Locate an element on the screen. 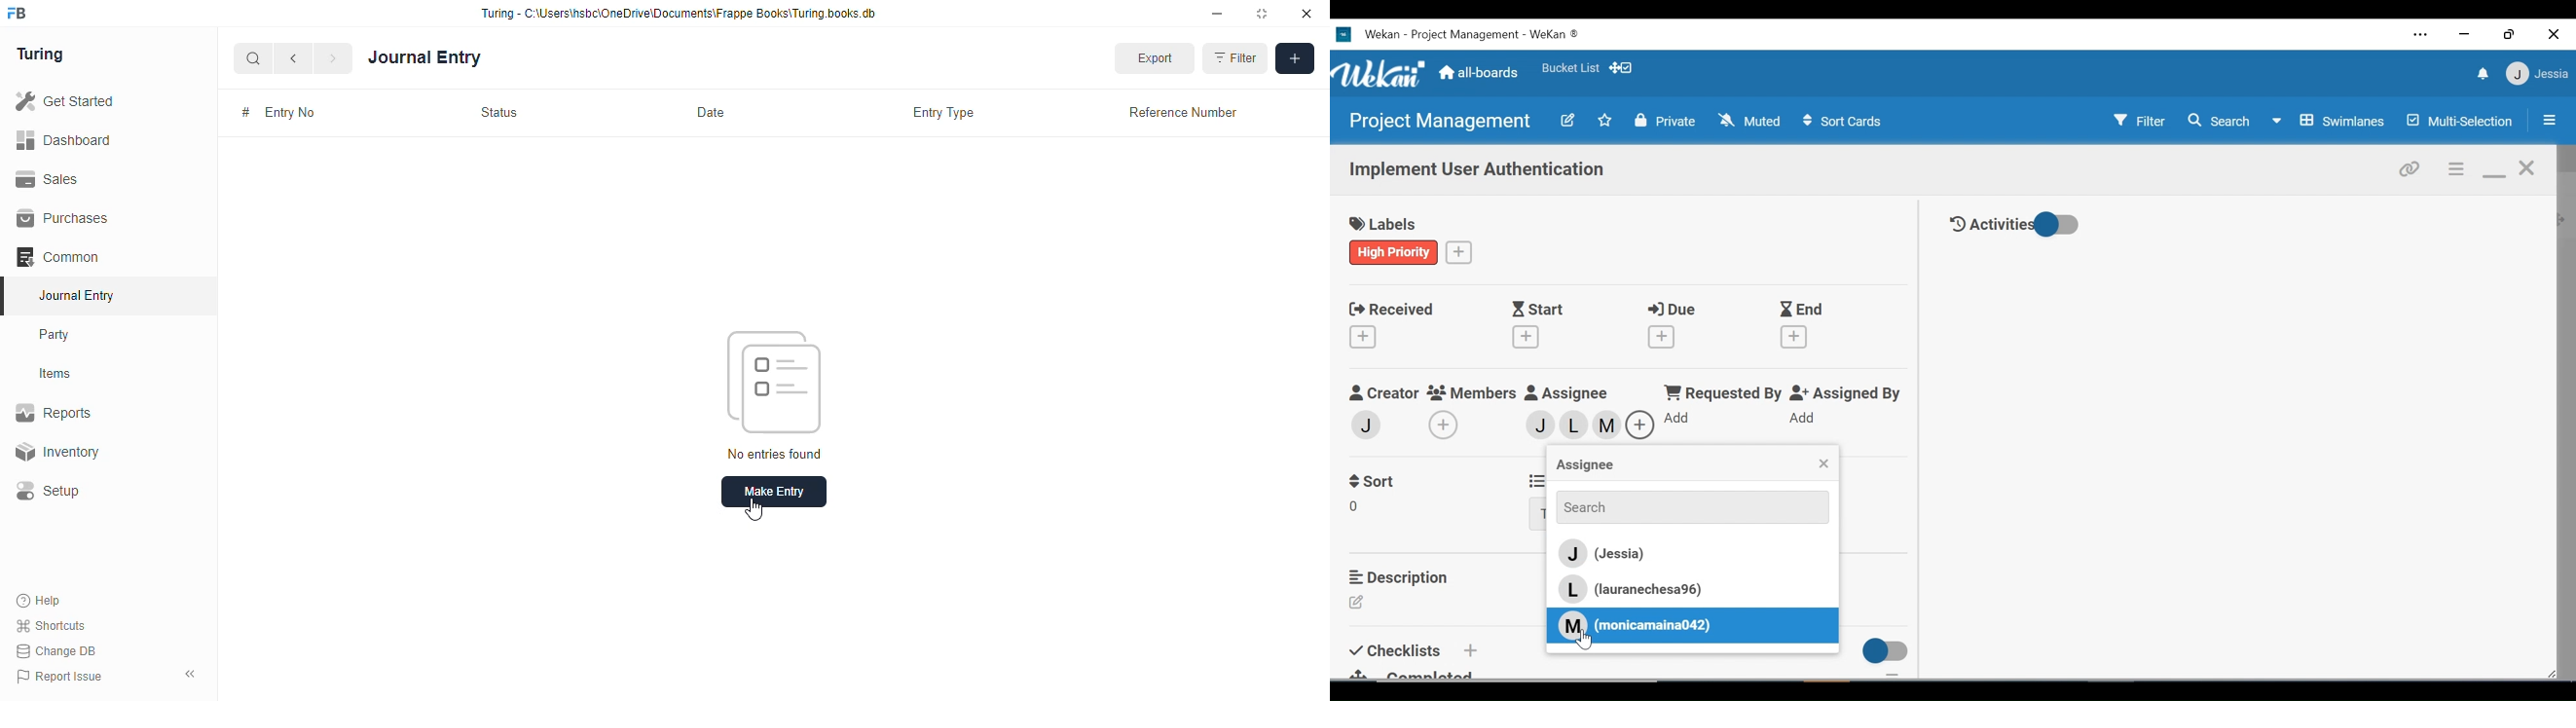  export is located at coordinates (1154, 58).